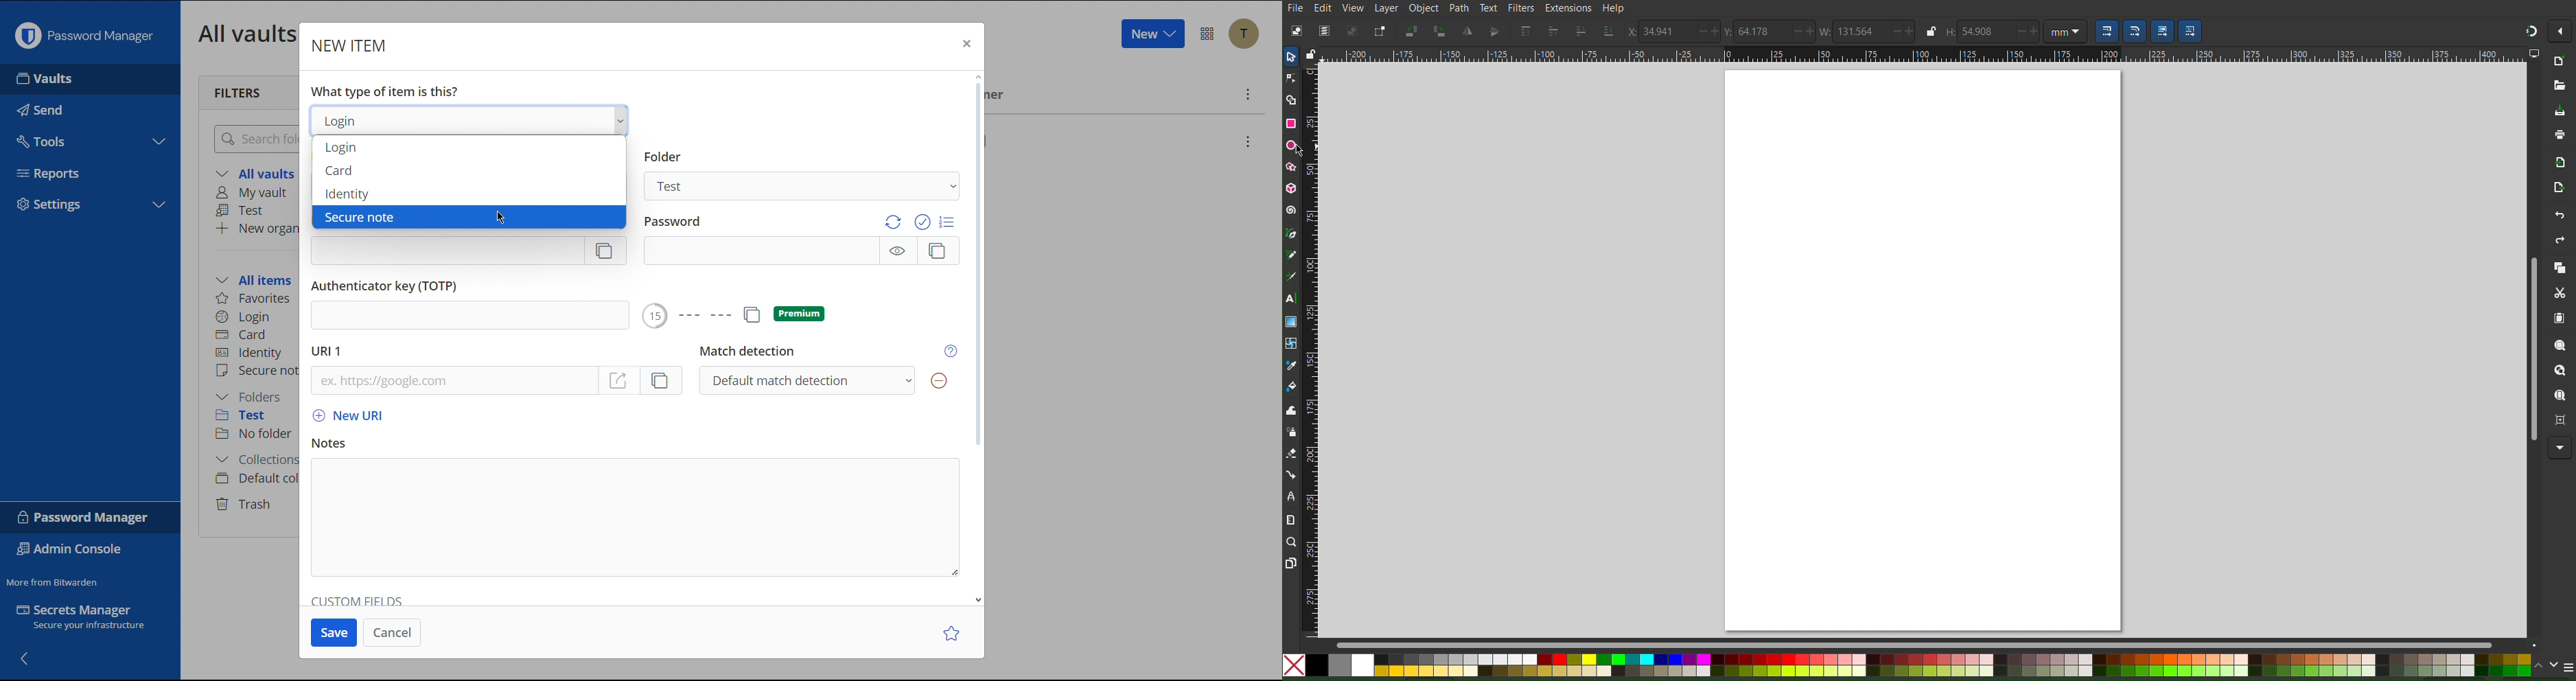 The image size is (2576, 700). Describe the element at coordinates (258, 278) in the screenshot. I see `All items` at that location.